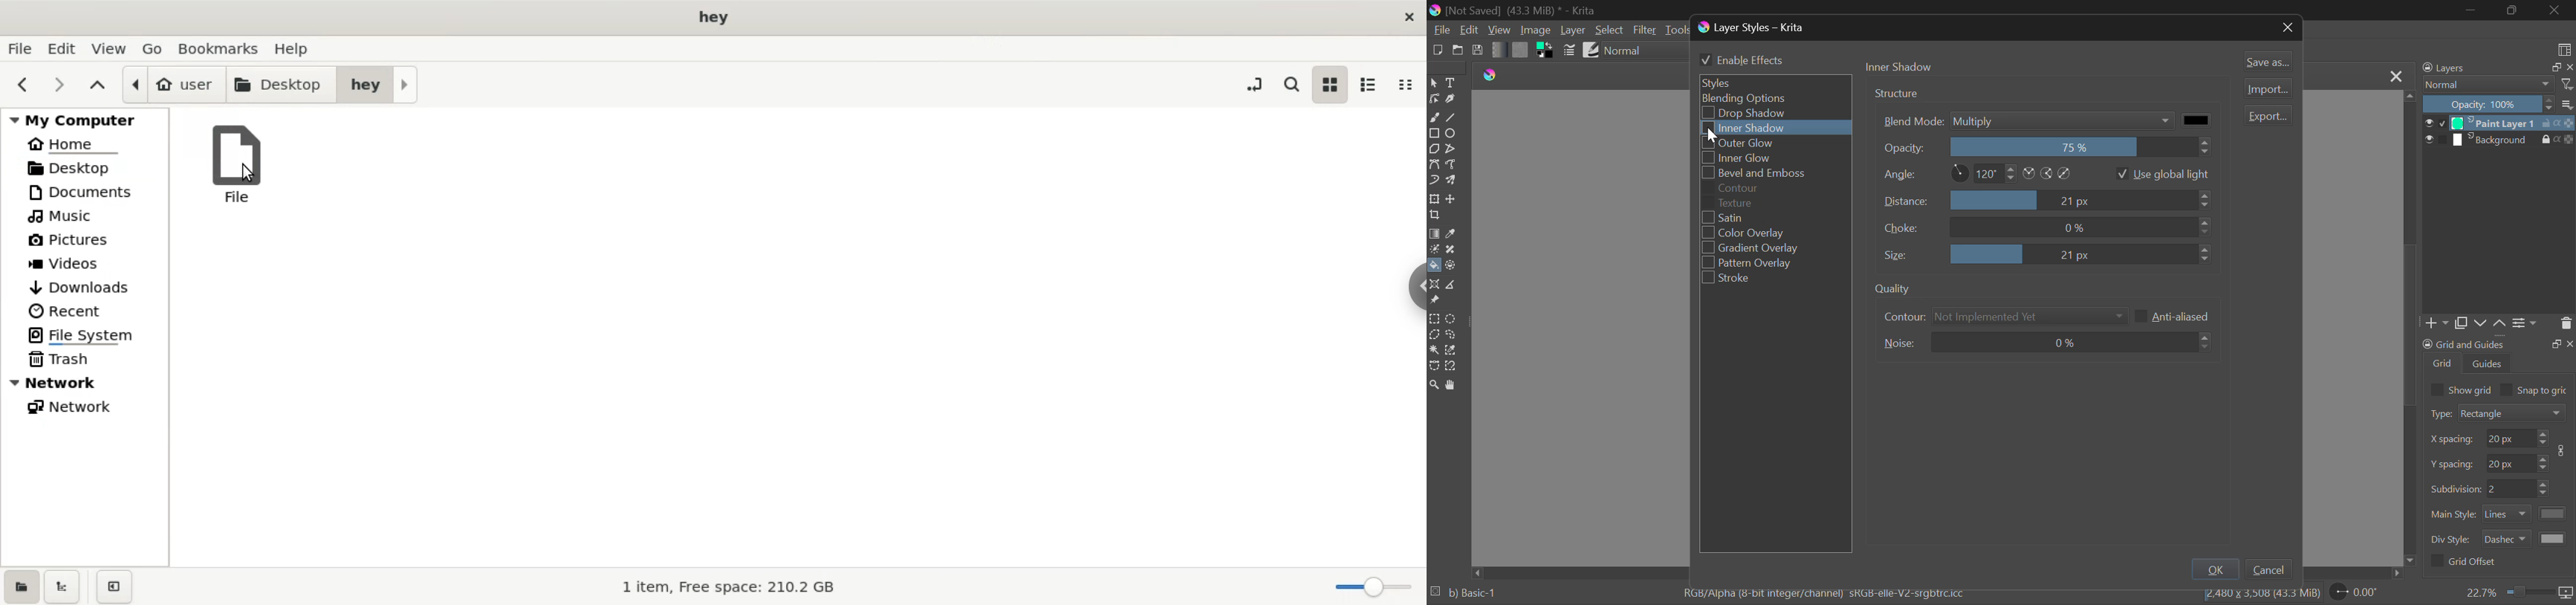 The height and width of the screenshot is (616, 2576). I want to click on Drop Shadow, so click(1774, 111).